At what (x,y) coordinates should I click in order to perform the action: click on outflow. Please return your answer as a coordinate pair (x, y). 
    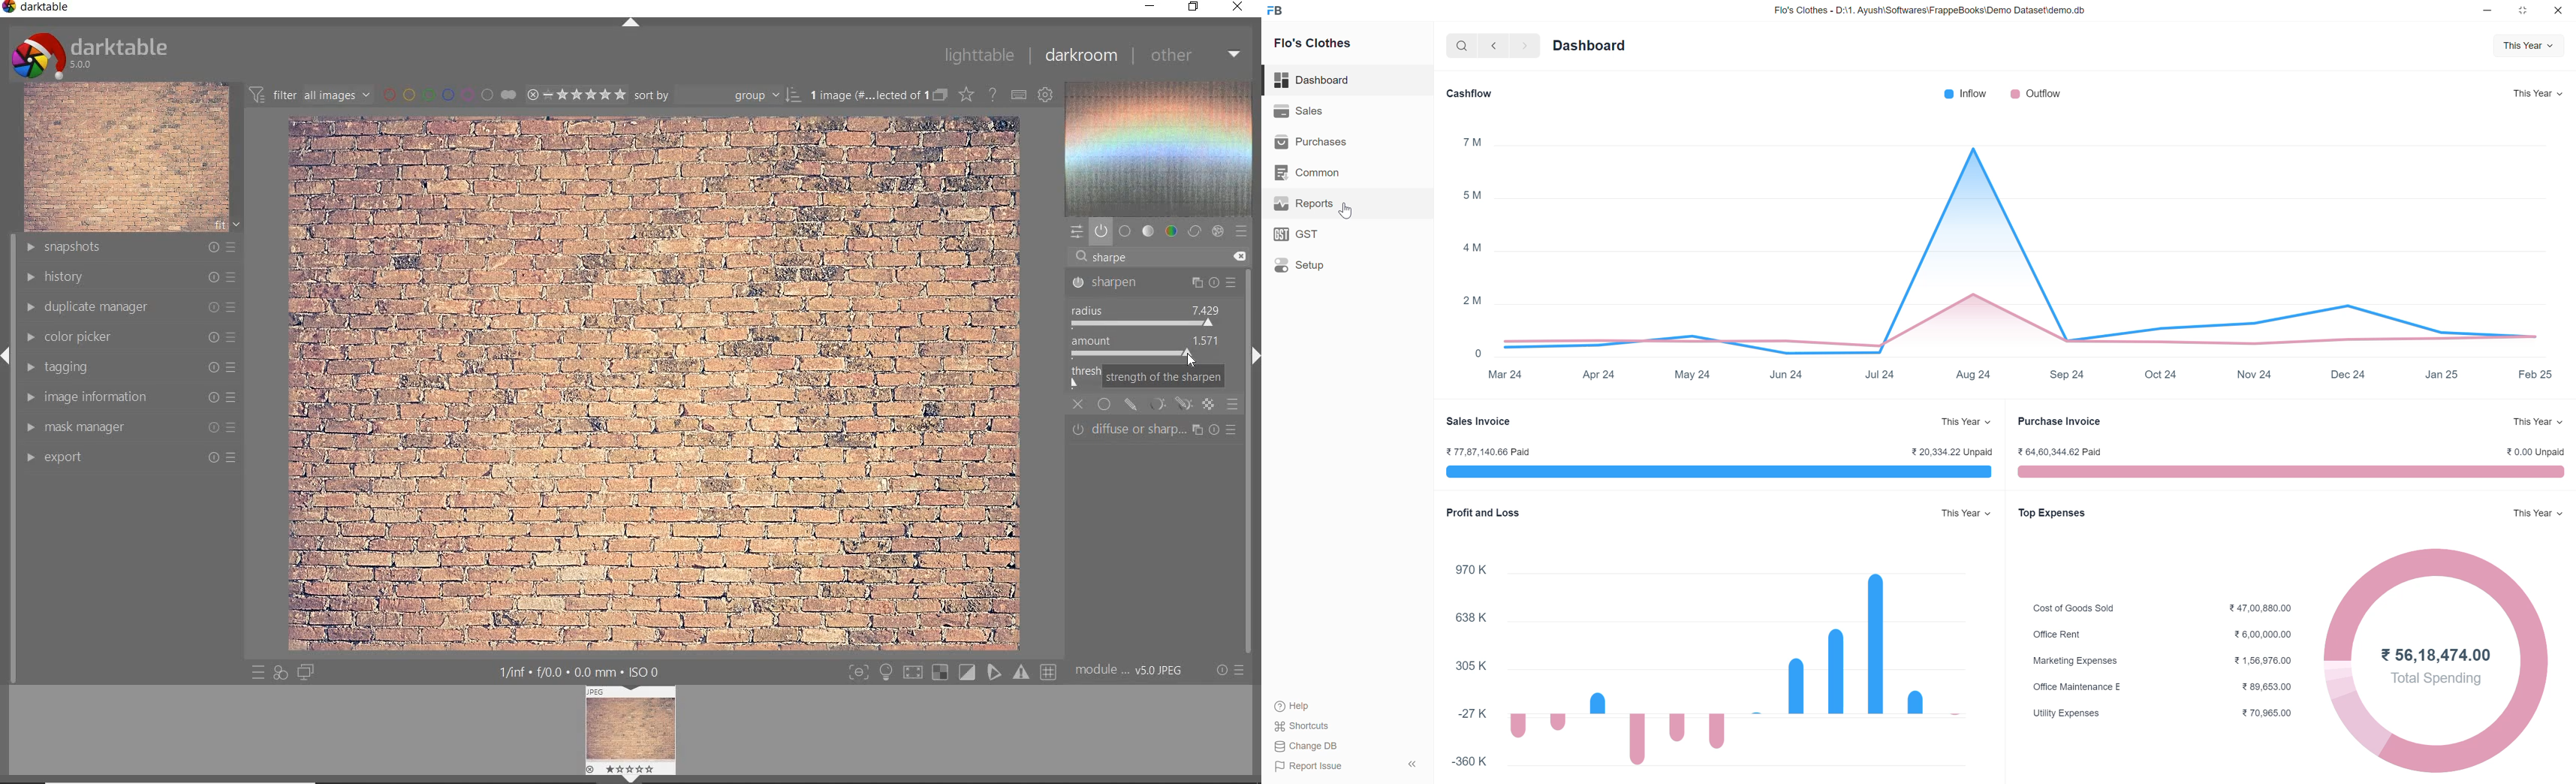
    Looking at the image, I should click on (2036, 94).